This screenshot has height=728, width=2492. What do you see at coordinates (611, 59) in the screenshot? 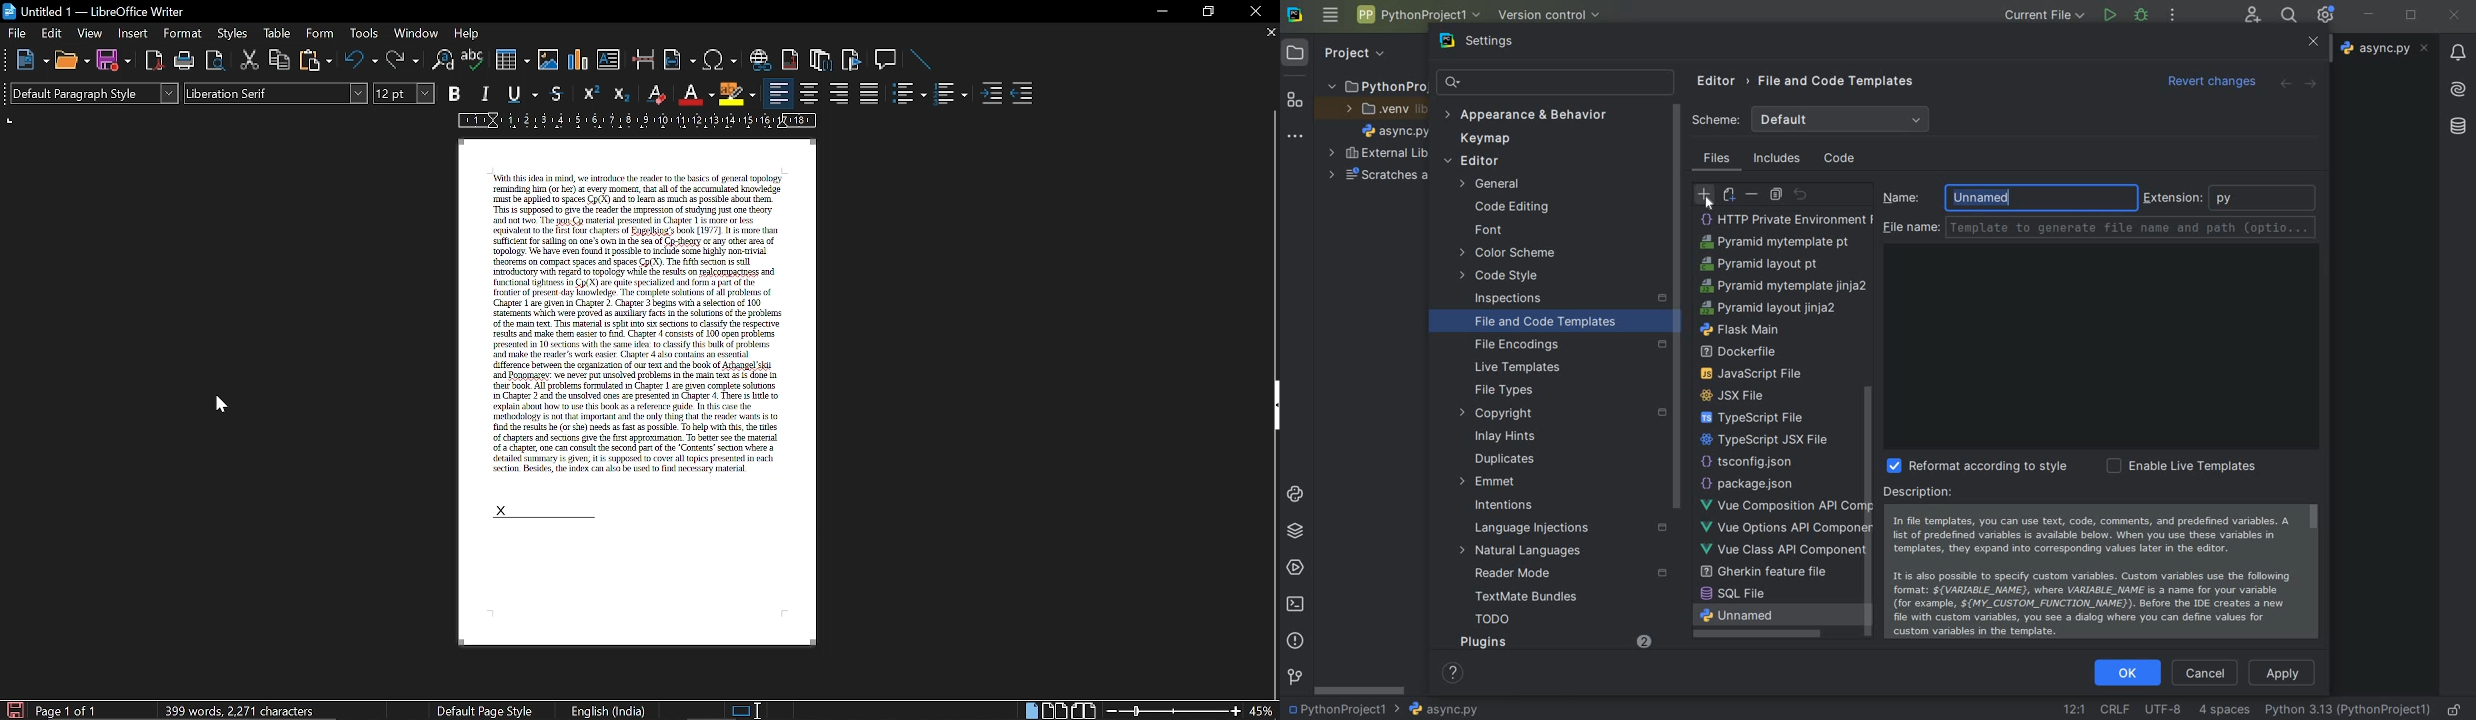
I see `insert text` at bounding box center [611, 59].